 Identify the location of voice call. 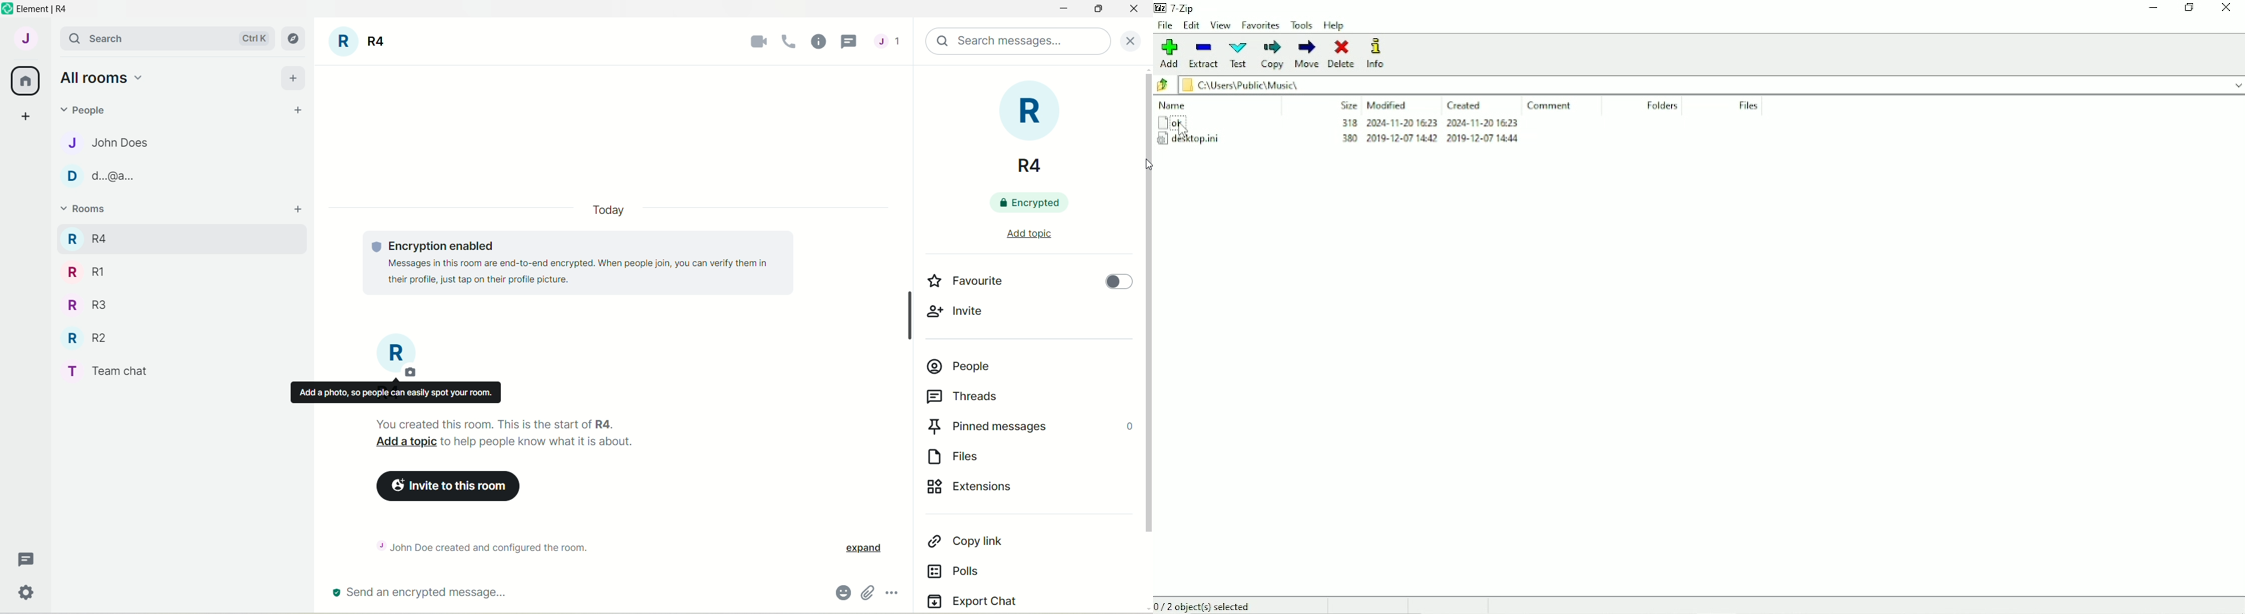
(792, 41).